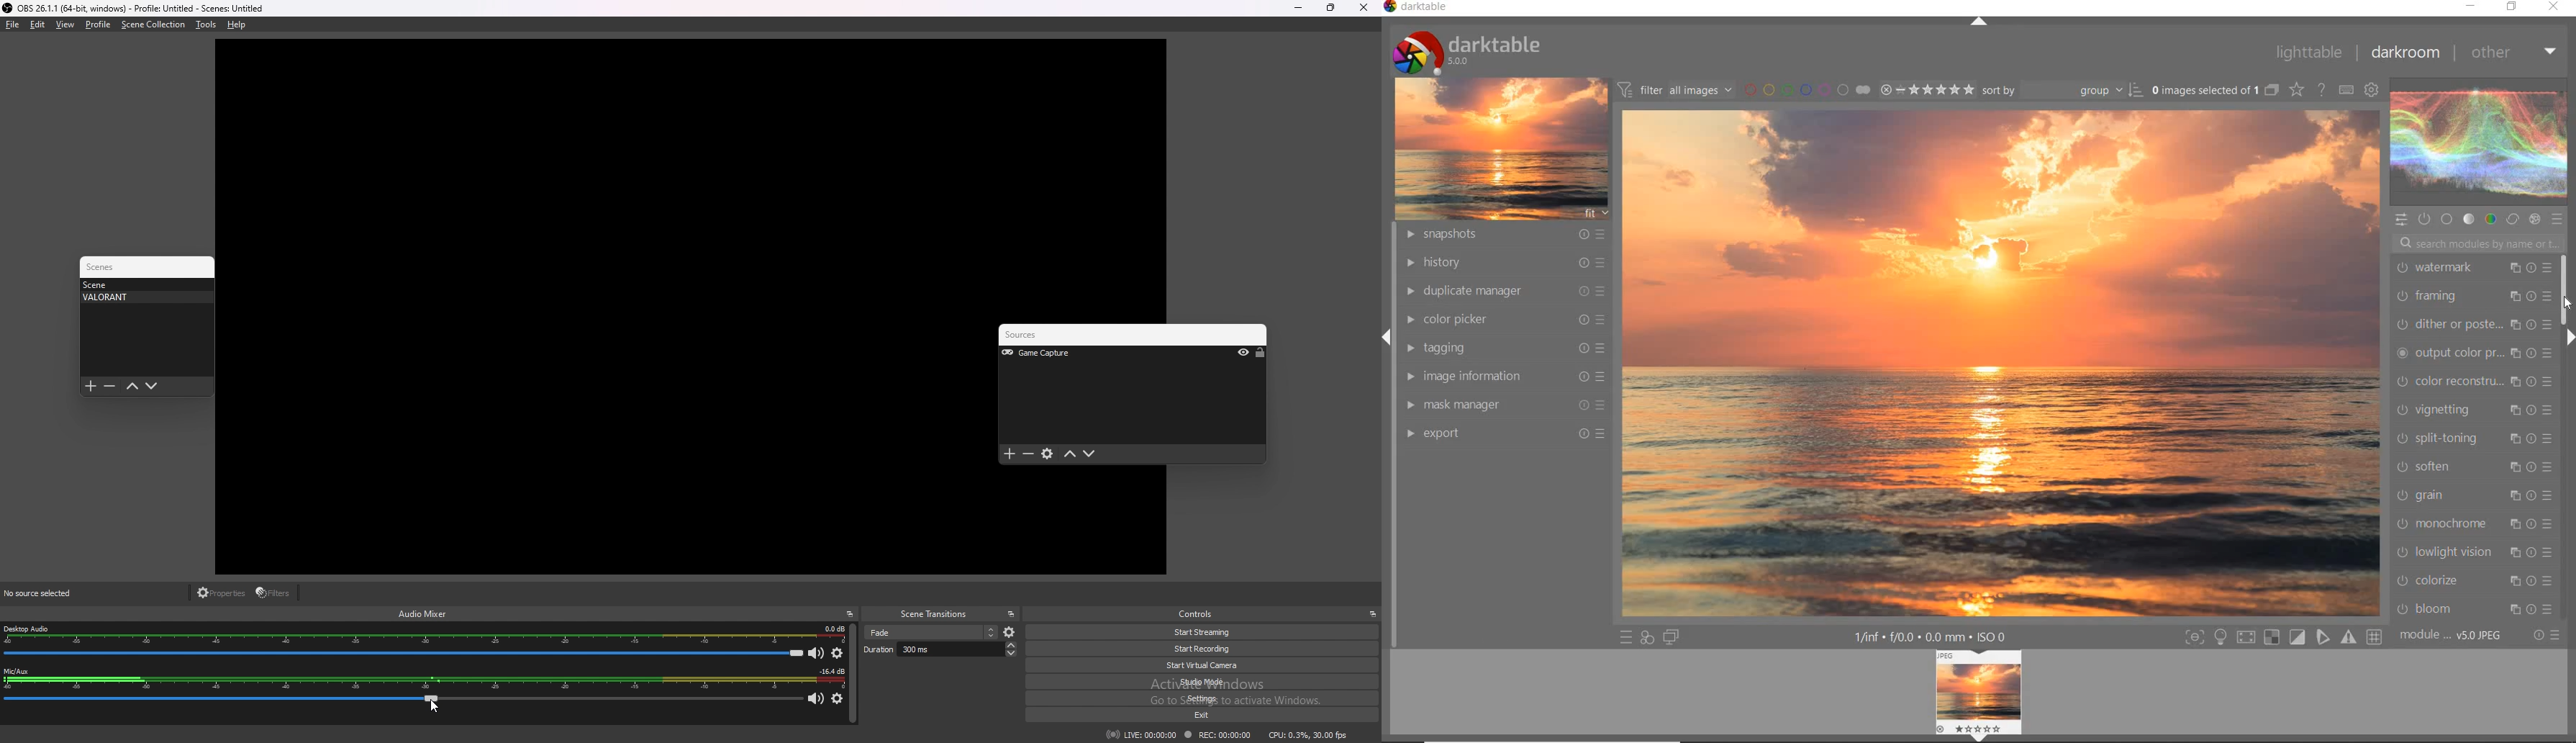 The width and height of the screenshot is (2576, 756). I want to click on exit, so click(1214, 716).